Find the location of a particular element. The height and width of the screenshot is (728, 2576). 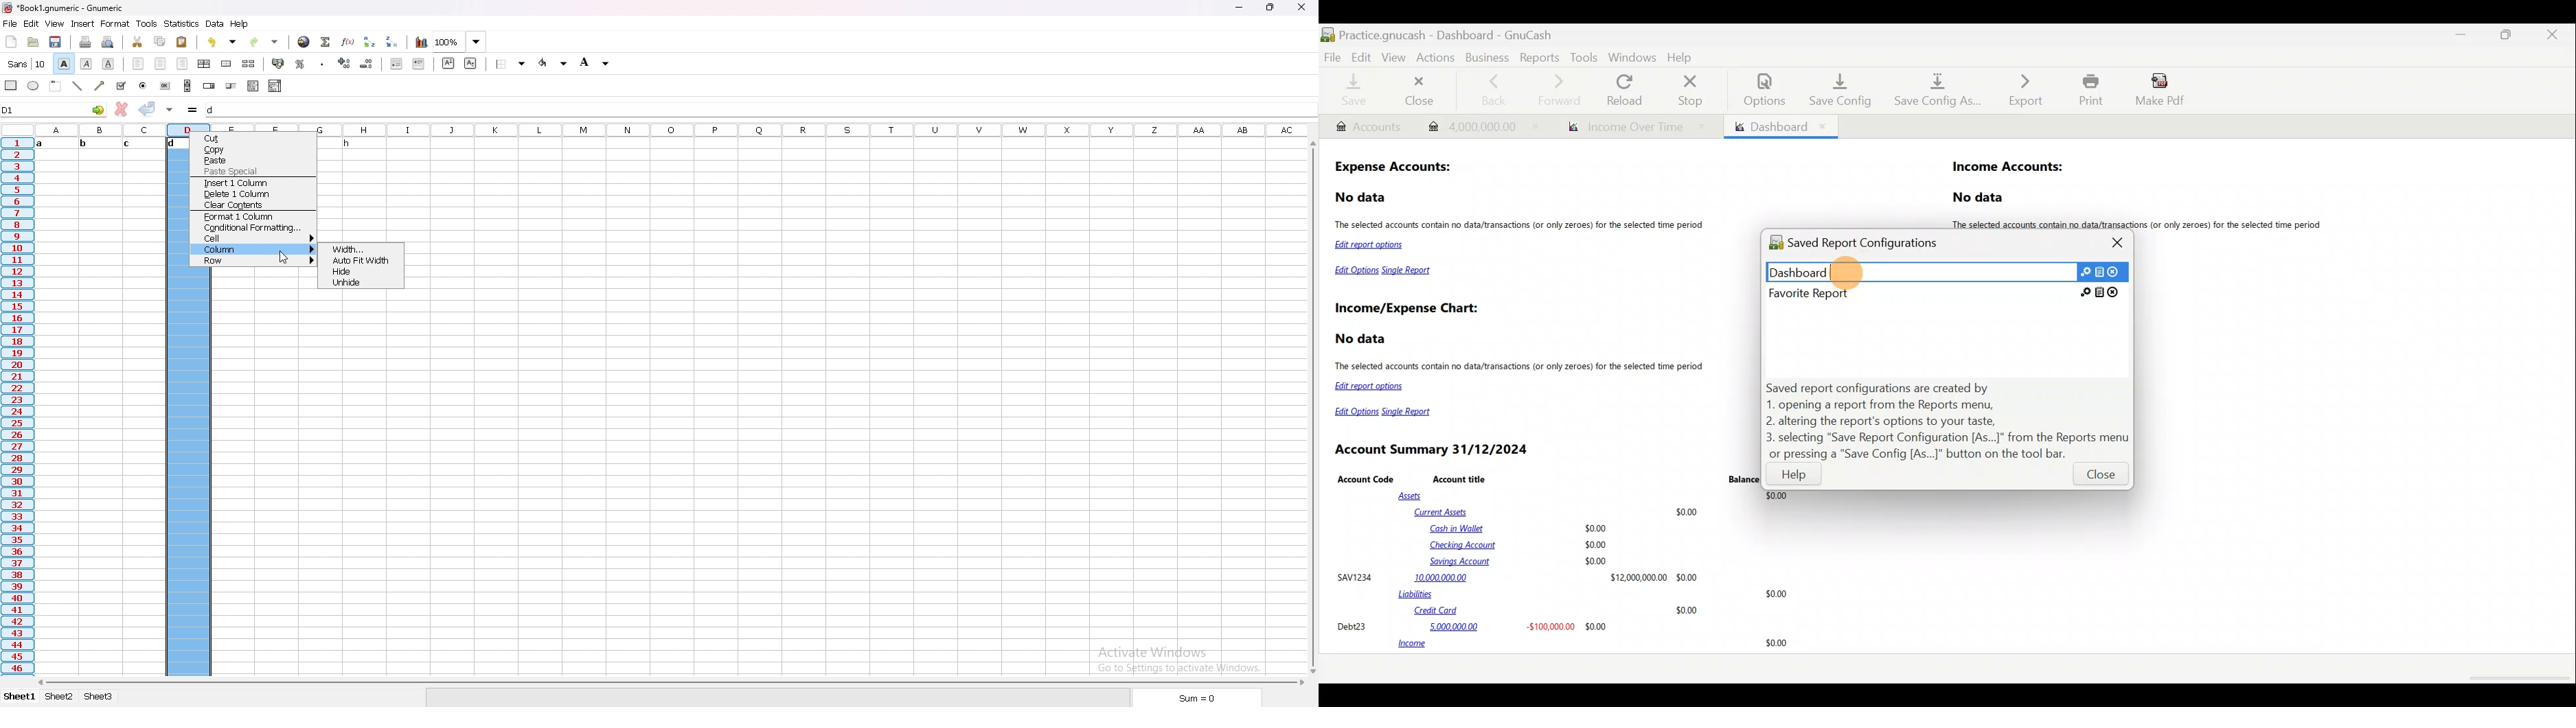

split merged cell is located at coordinates (249, 63).